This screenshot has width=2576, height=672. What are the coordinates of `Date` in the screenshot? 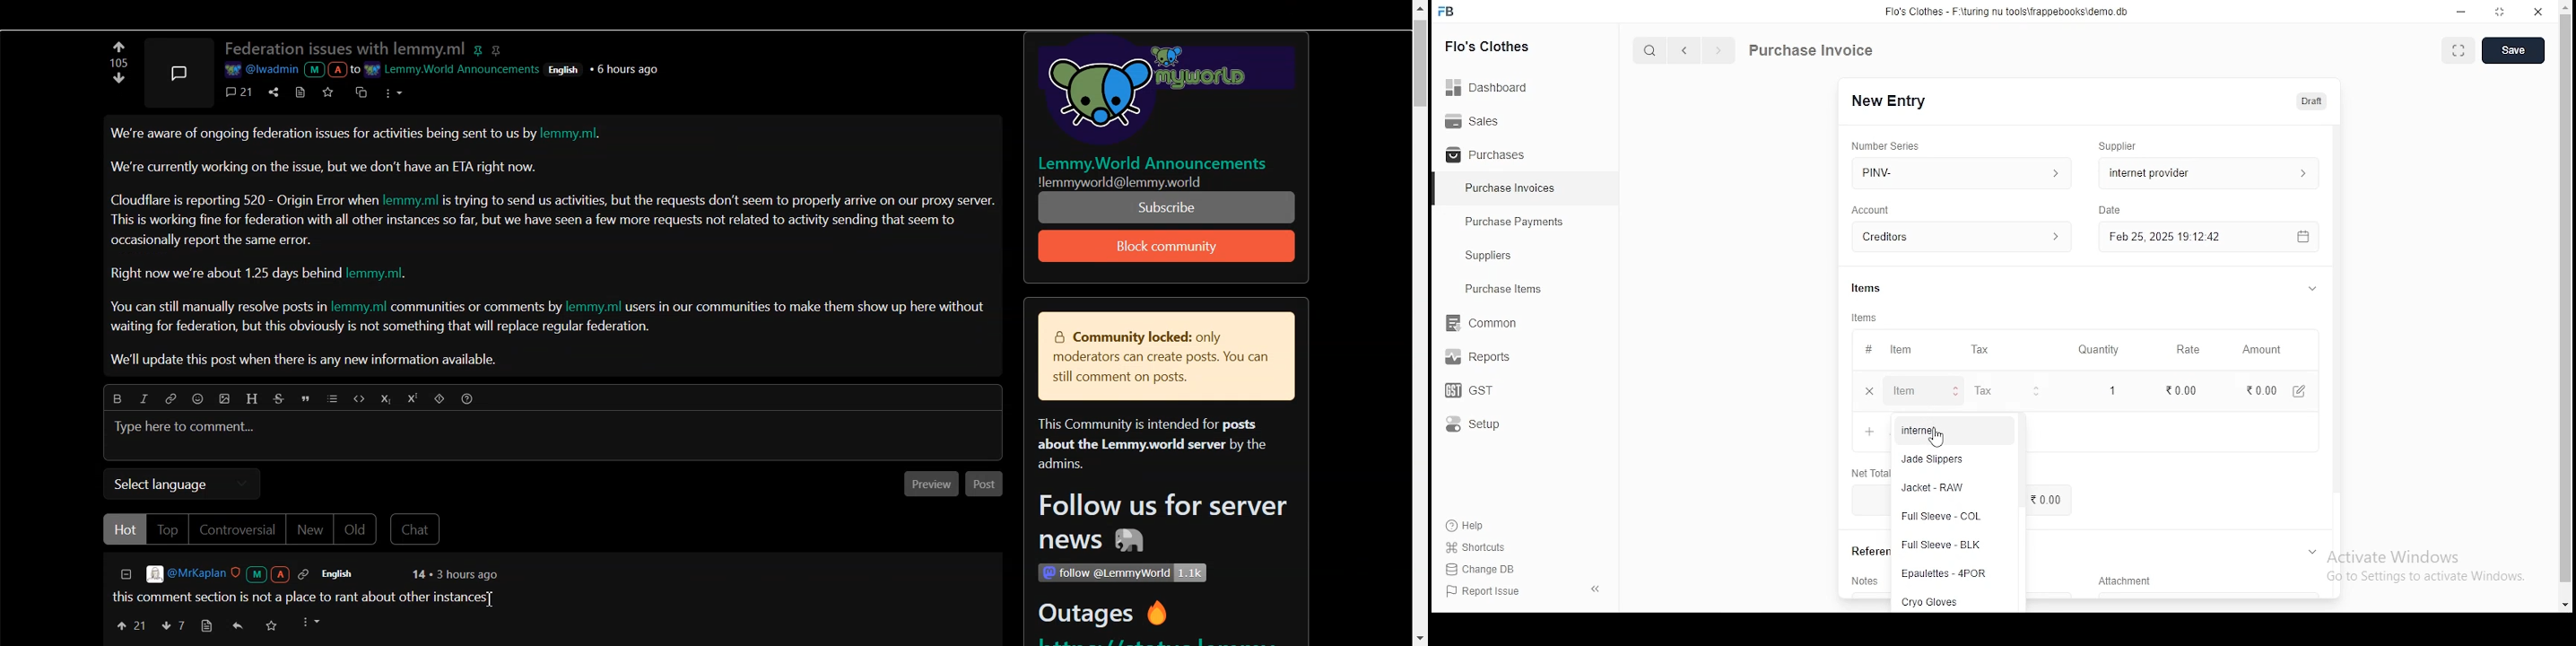 It's located at (2114, 211).